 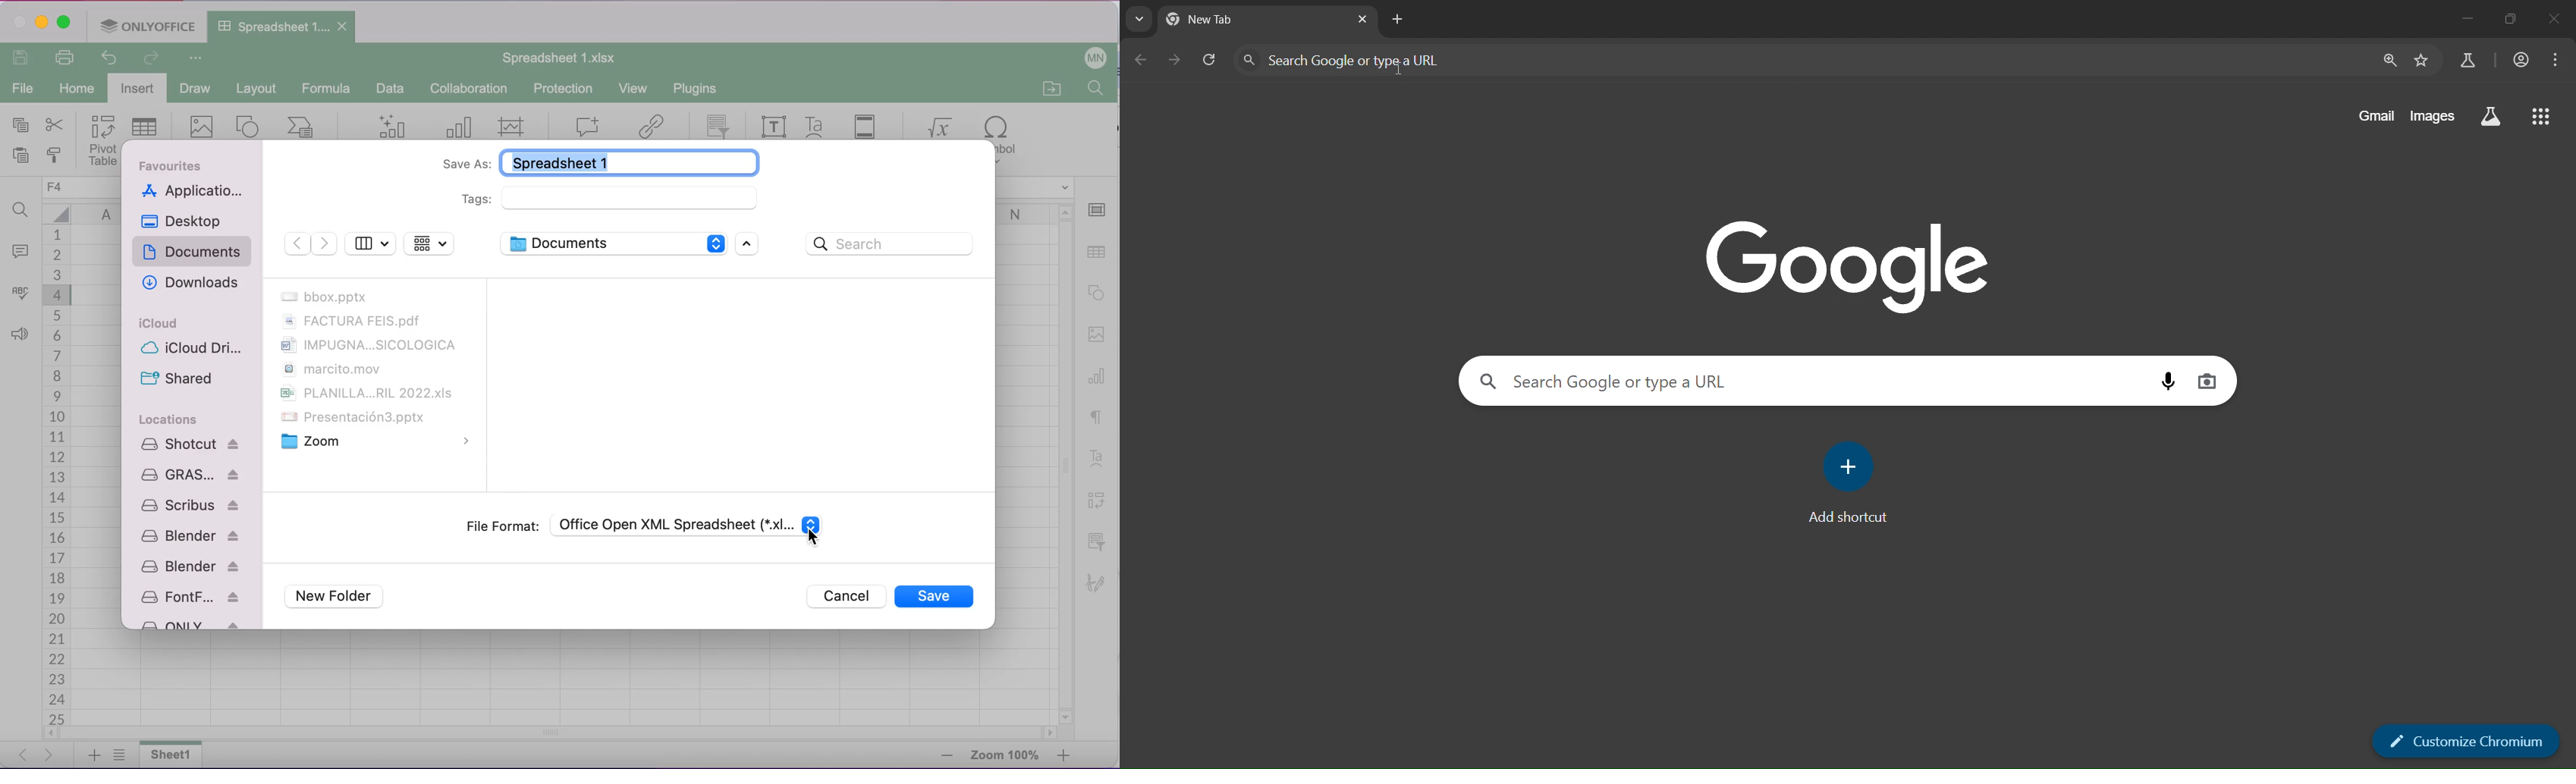 I want to click on google apps, so click(x=2545, y=117).